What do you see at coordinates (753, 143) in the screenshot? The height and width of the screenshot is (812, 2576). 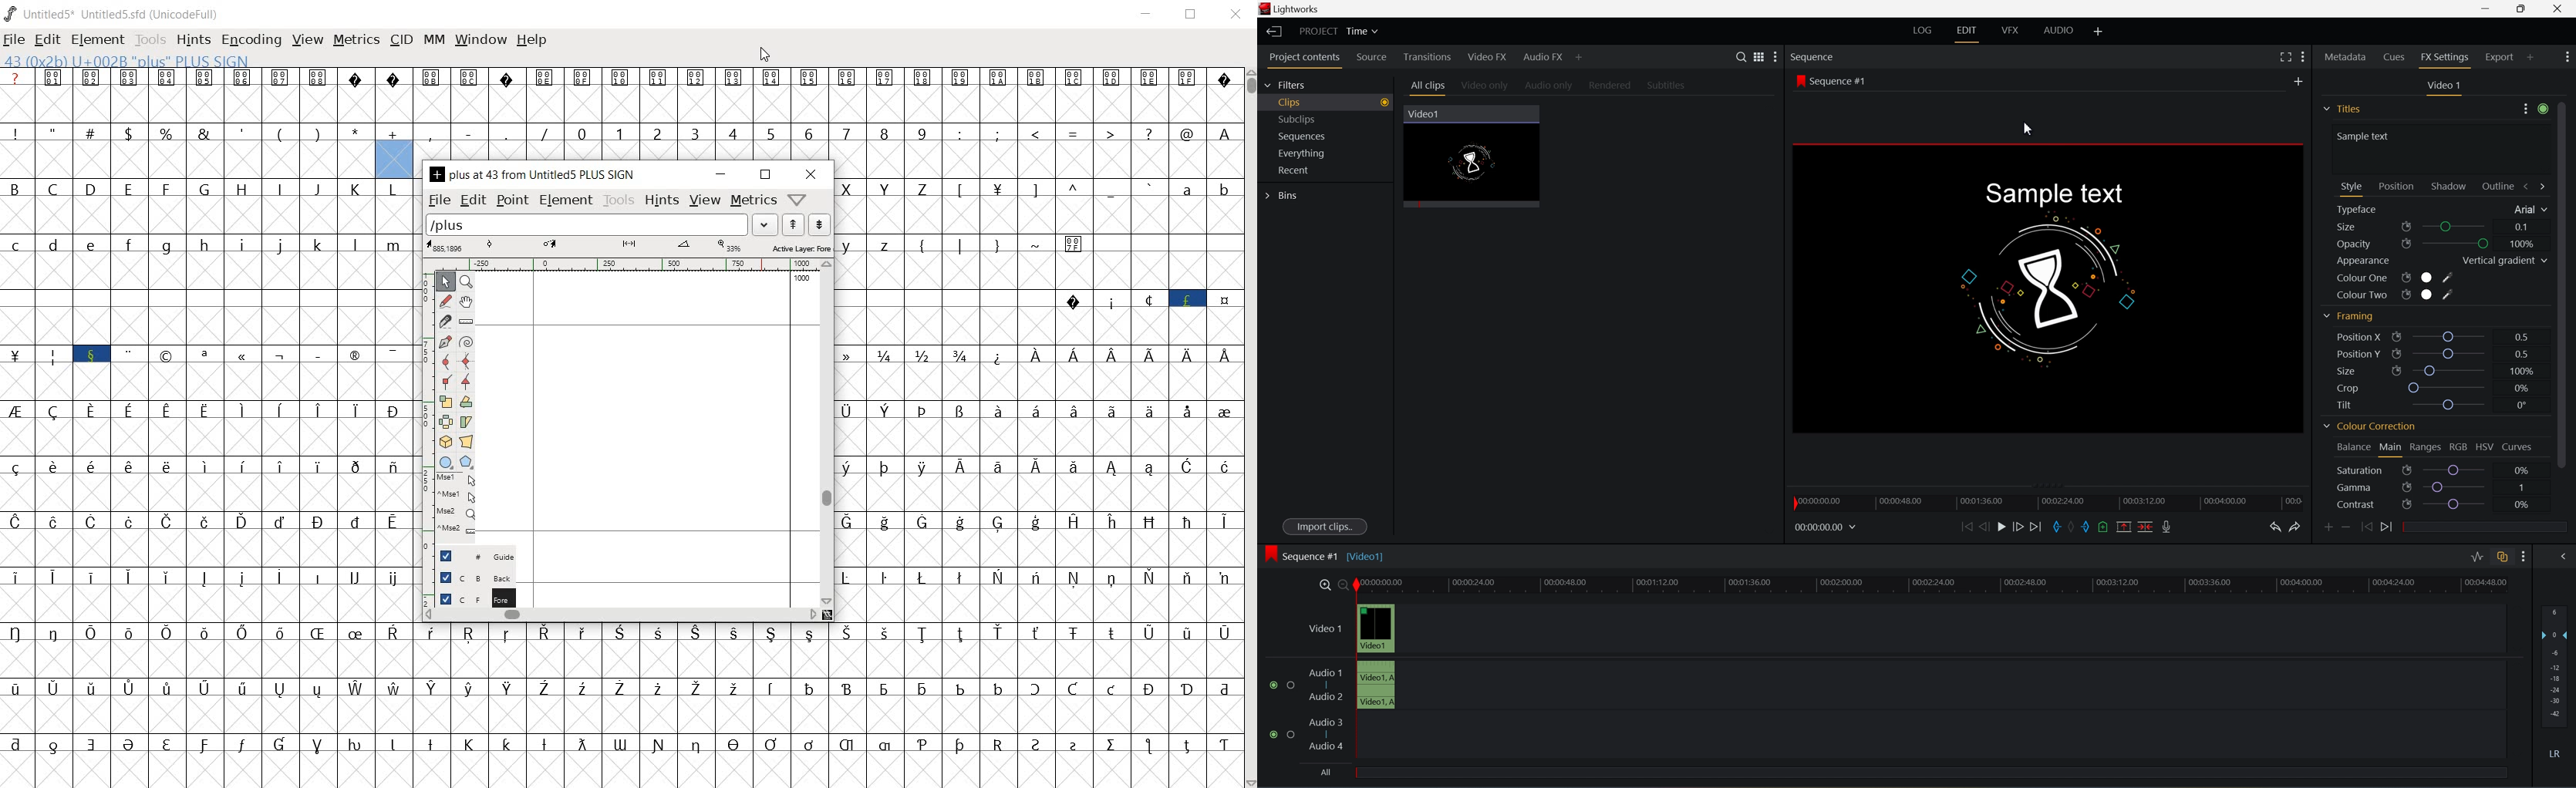 I see `number` at bounding box center [753, 143].